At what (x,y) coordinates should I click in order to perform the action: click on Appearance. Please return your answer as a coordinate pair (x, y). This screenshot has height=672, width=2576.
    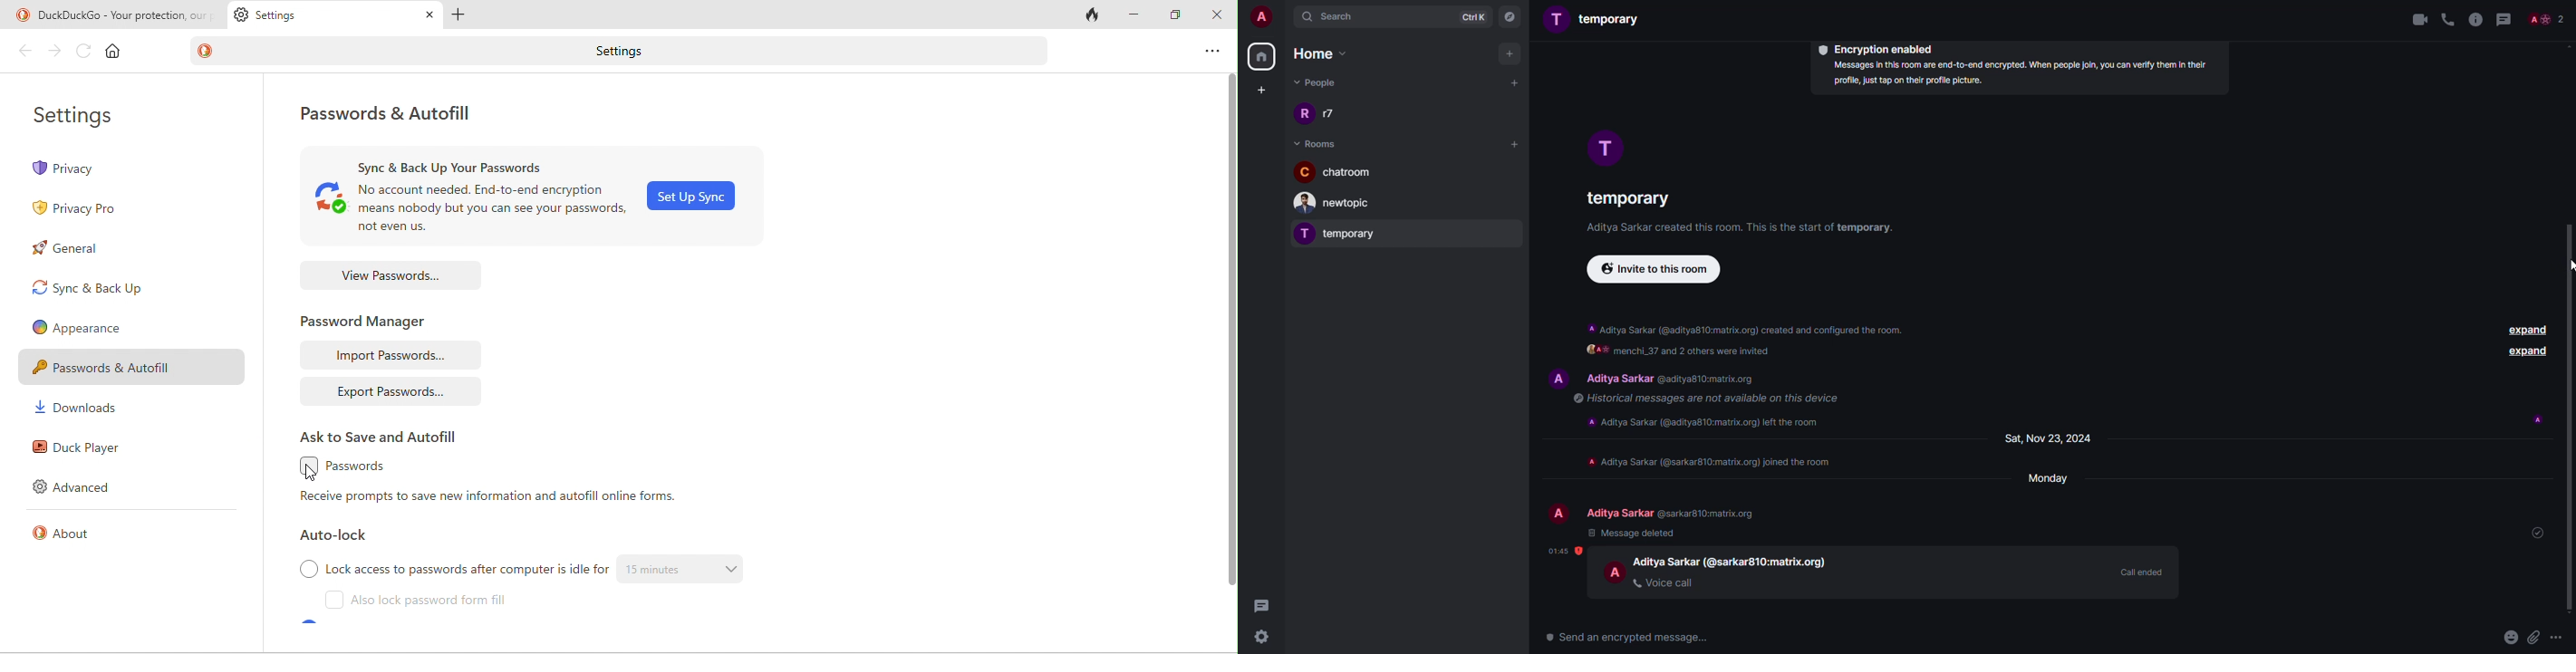
    Looking at the image, I should click on (97, 331).